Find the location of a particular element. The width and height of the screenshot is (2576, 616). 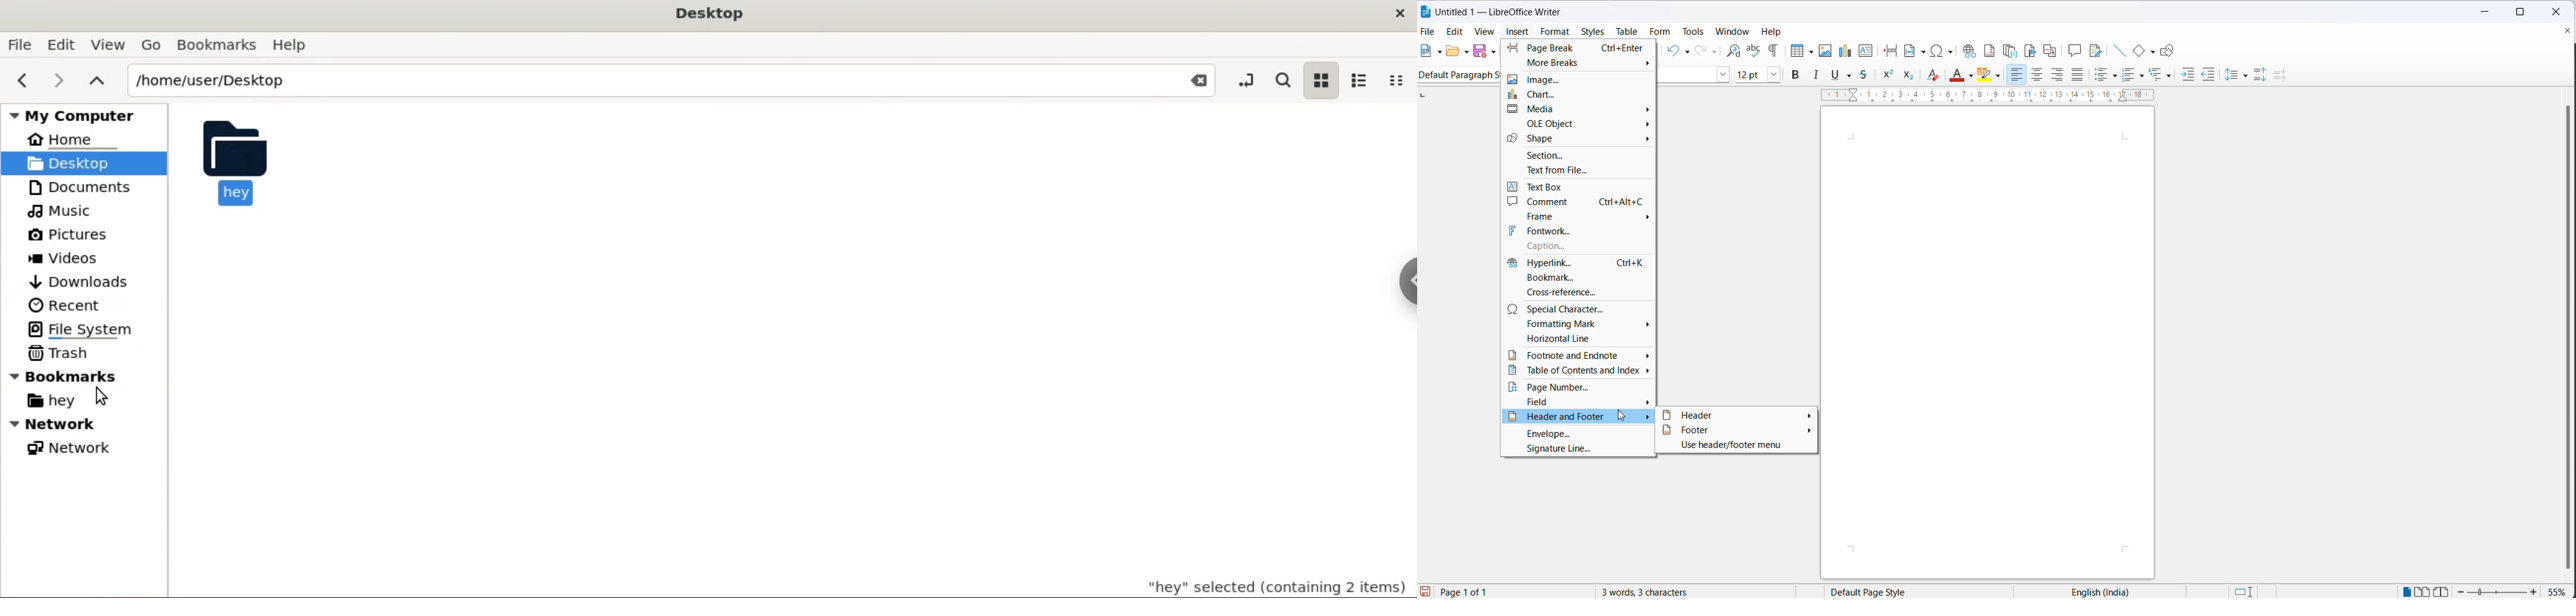

insert footnote is located at coordinates (1991, 51).